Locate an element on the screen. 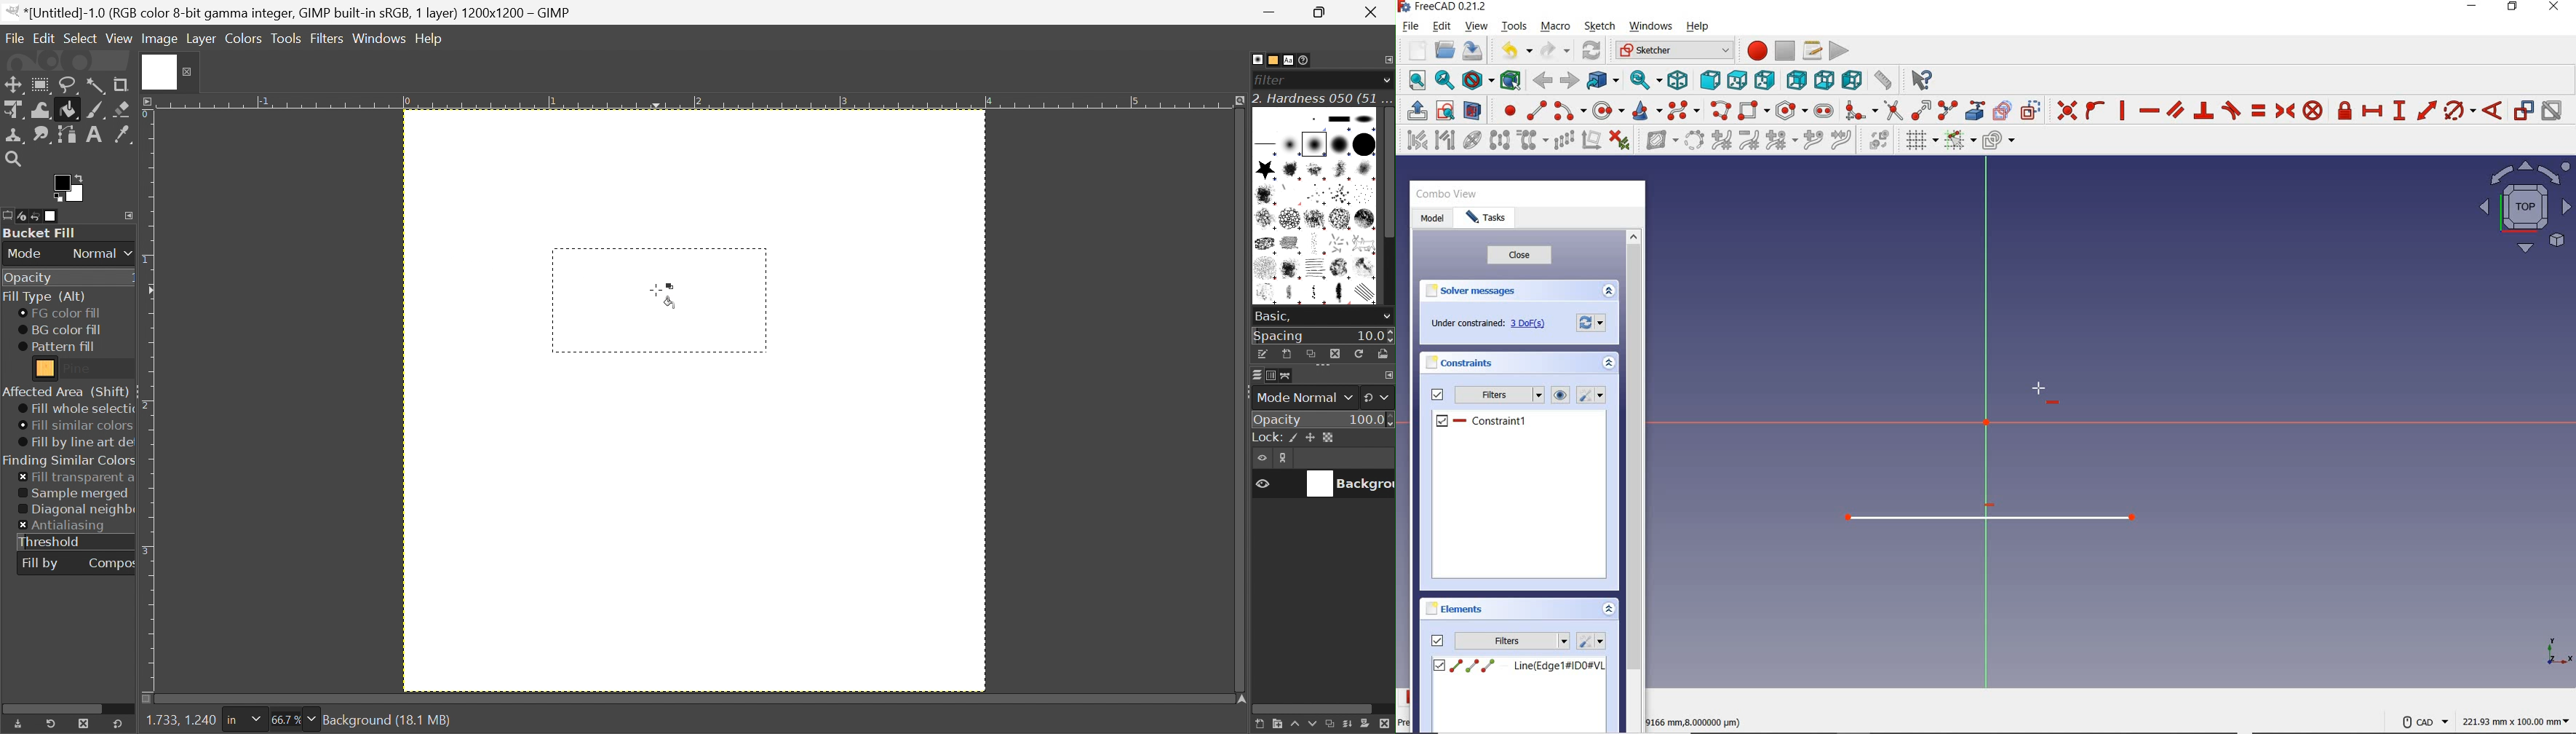 The image size is (2576, 756). CREATE CARBON COPY is located at coordinates (2002, 109).